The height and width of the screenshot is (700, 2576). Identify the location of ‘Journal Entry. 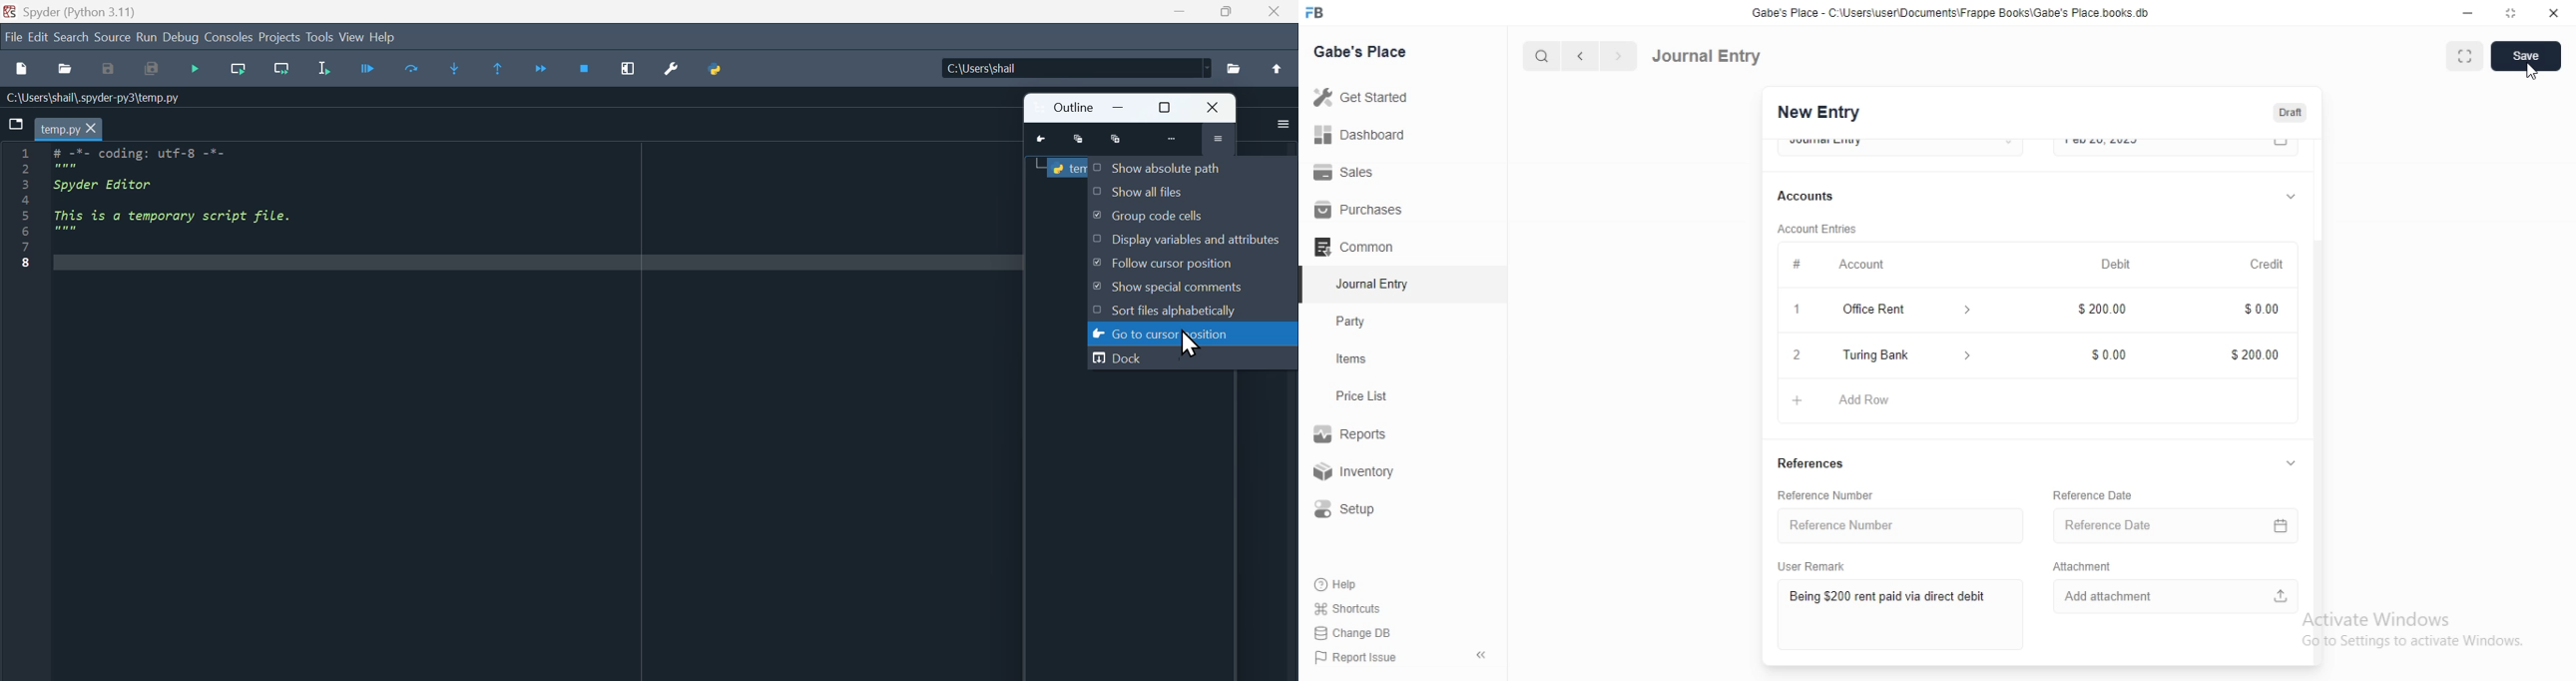
(1375, 284).